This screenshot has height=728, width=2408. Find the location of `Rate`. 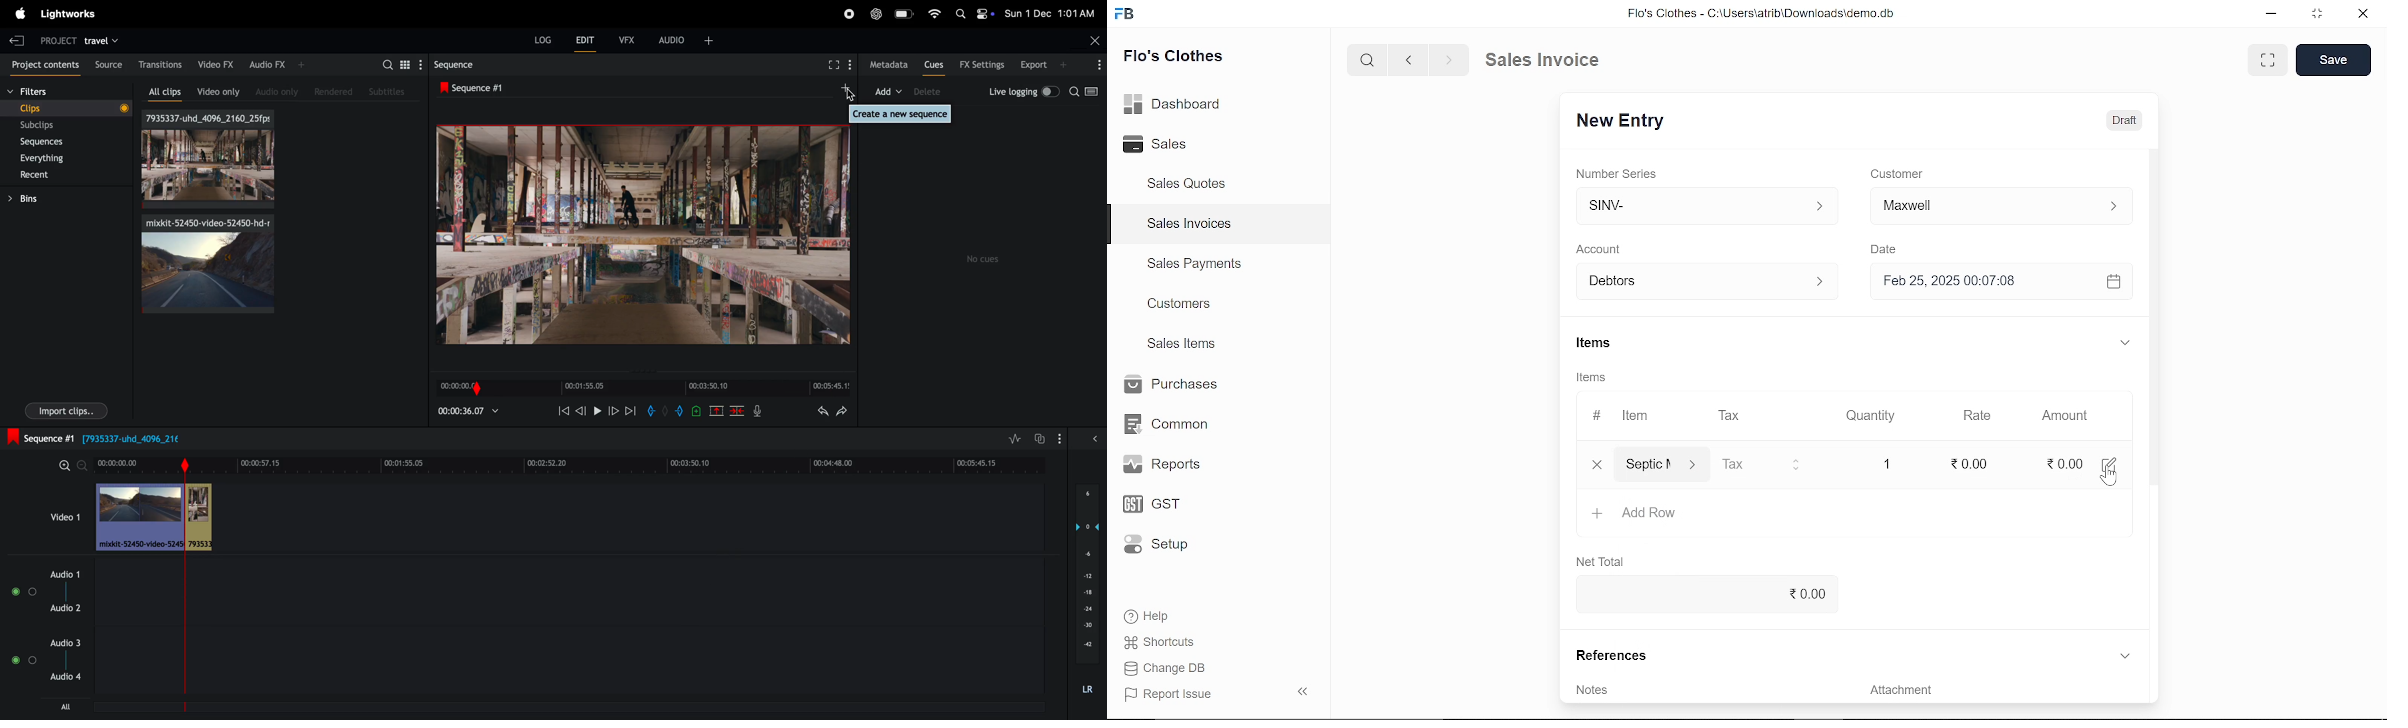

Rate is located at coordinates (1957, 416).